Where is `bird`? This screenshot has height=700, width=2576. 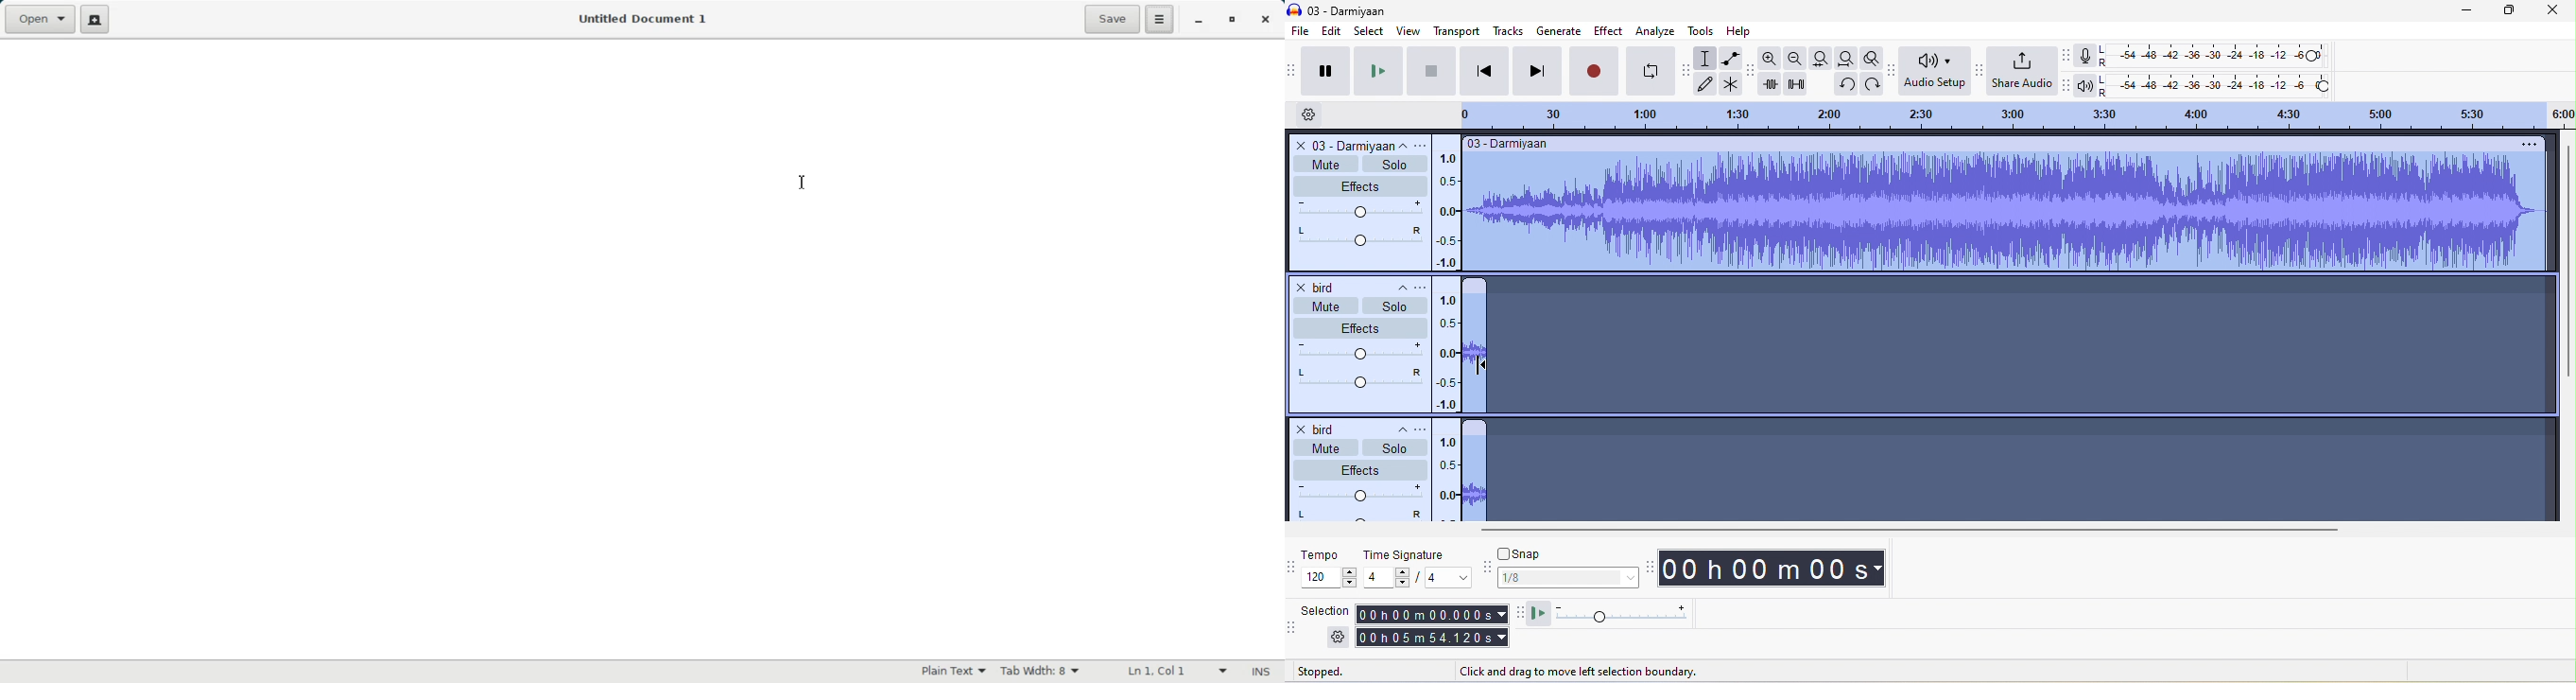 bird is located at coordinates (1321, 285).